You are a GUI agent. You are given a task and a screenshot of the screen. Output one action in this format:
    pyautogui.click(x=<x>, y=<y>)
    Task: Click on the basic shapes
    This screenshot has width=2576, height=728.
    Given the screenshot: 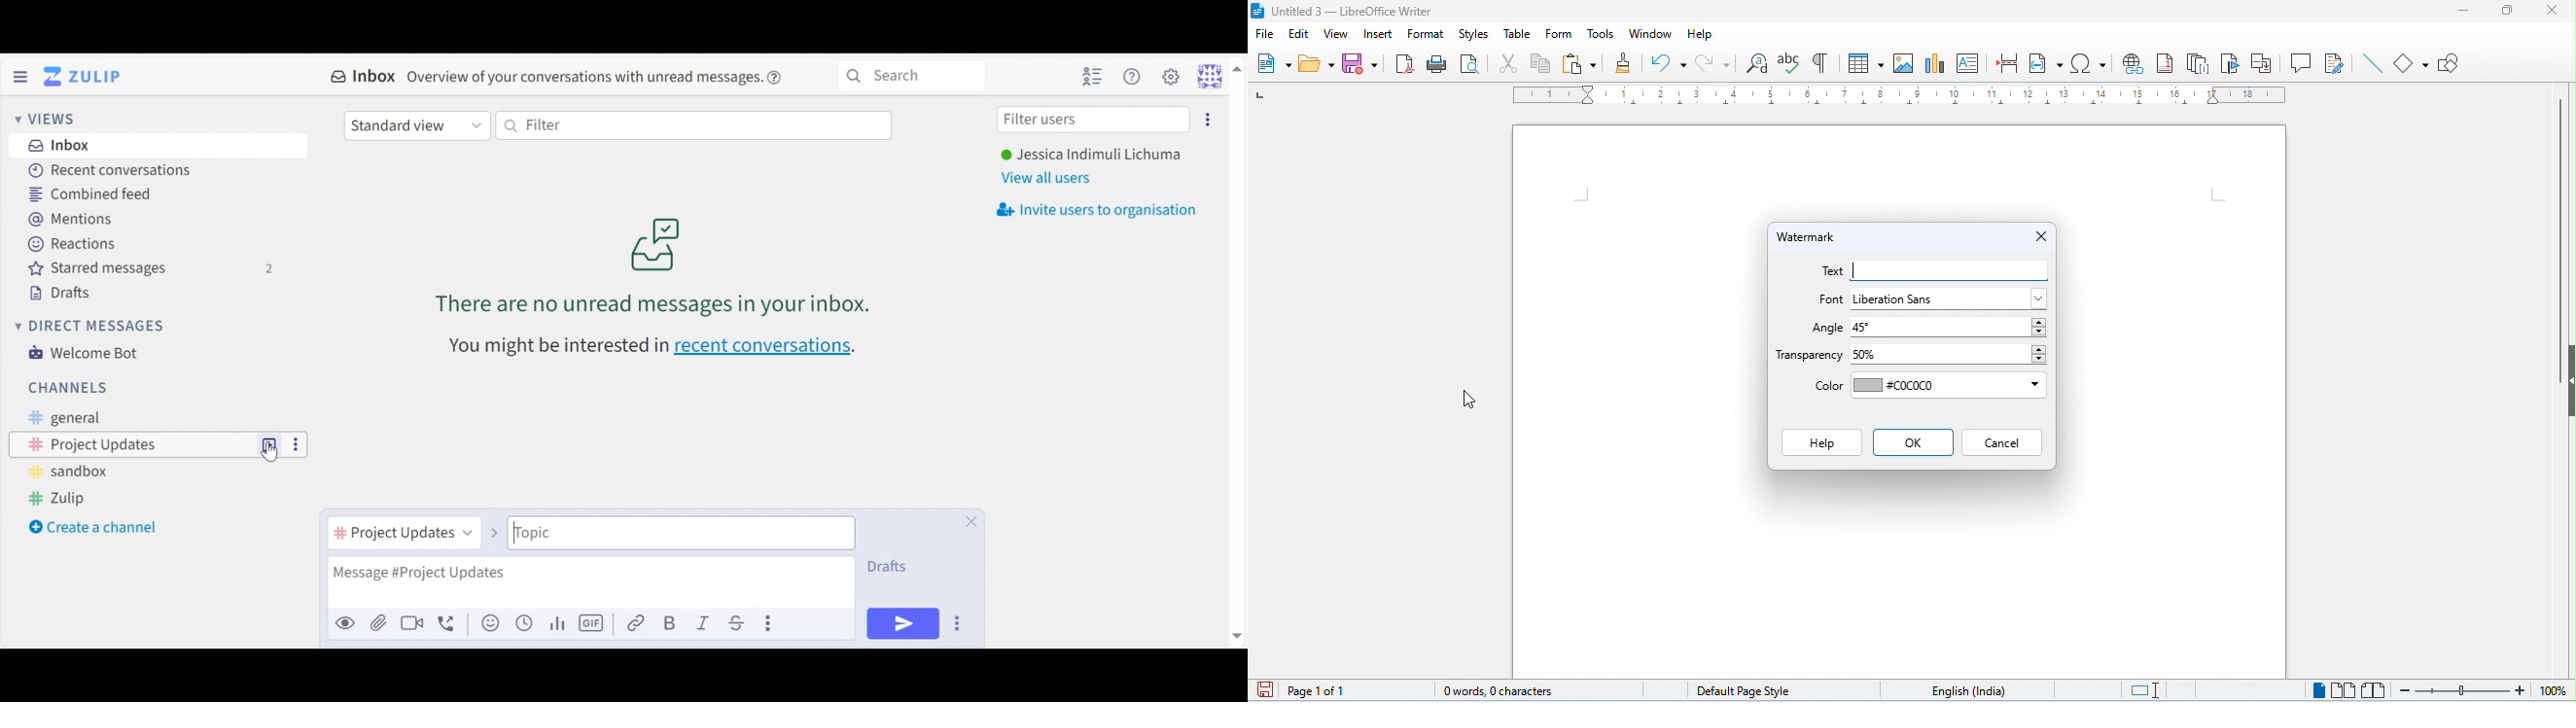 What is the action you would take?
    pyautogui.click(x=2413, y=64)
    